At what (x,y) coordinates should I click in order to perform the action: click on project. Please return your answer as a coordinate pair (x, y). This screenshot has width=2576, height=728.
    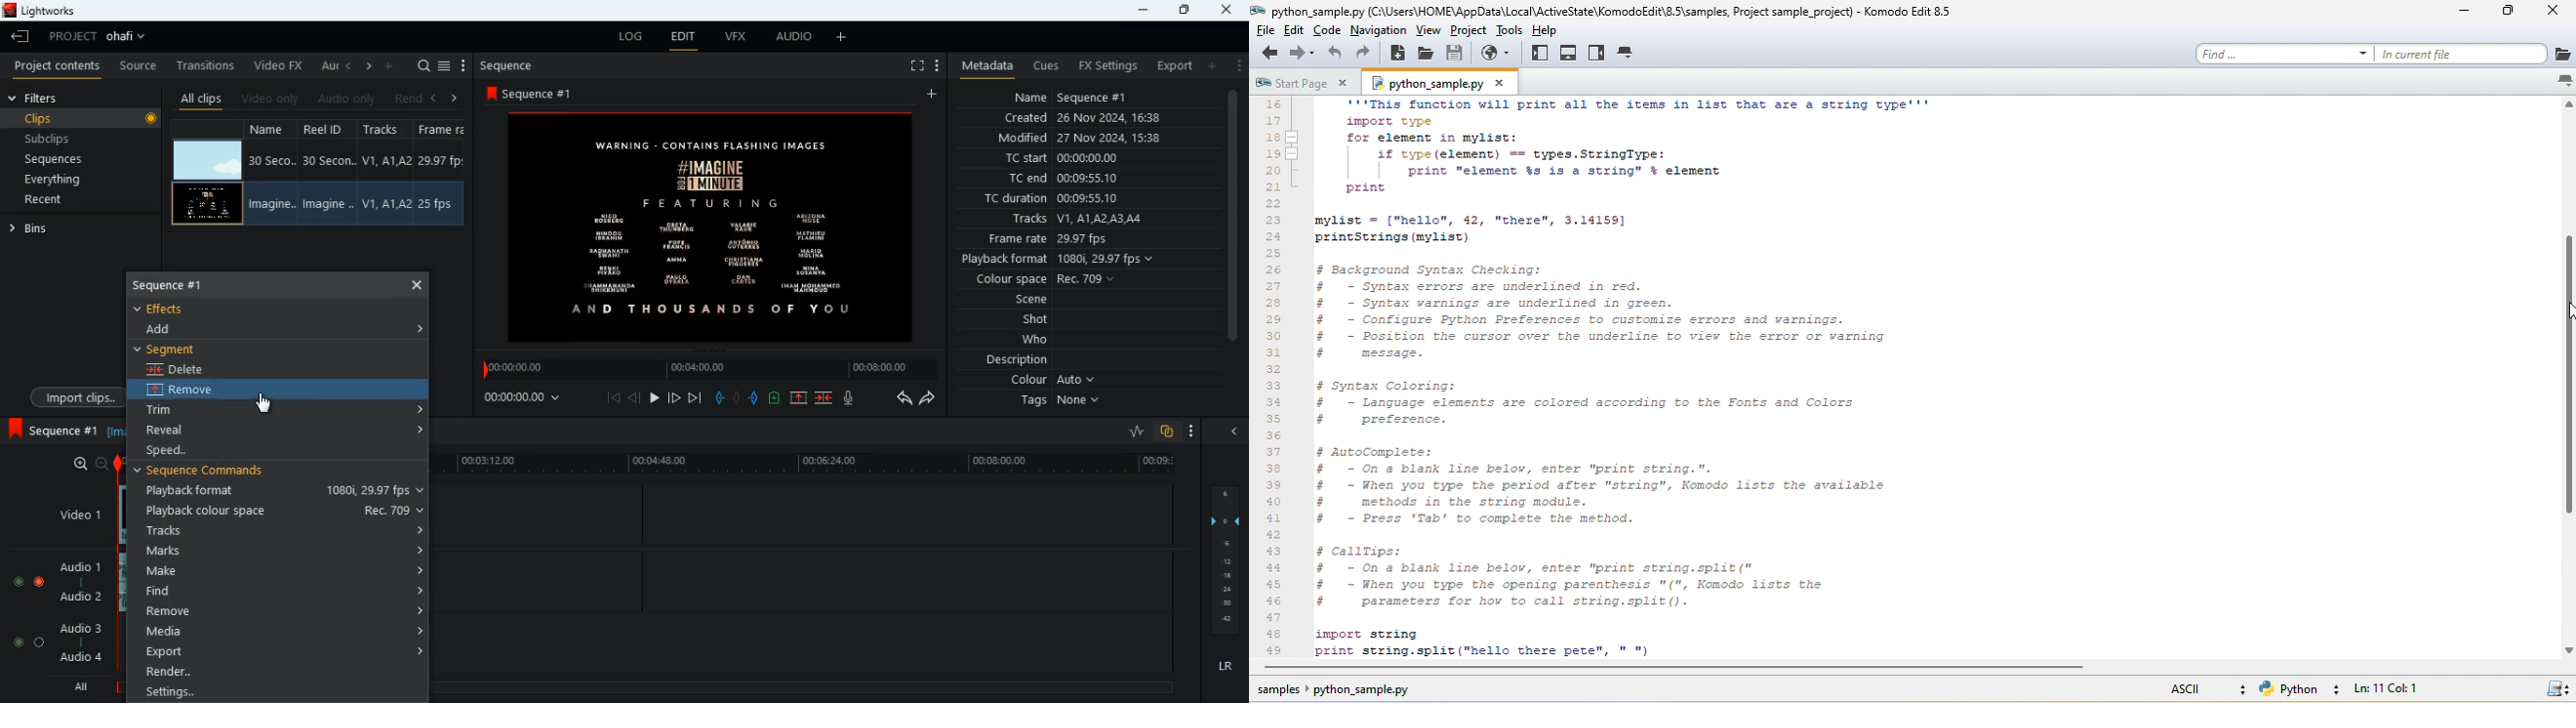
    Looking at the image, I should click on (96, 37).